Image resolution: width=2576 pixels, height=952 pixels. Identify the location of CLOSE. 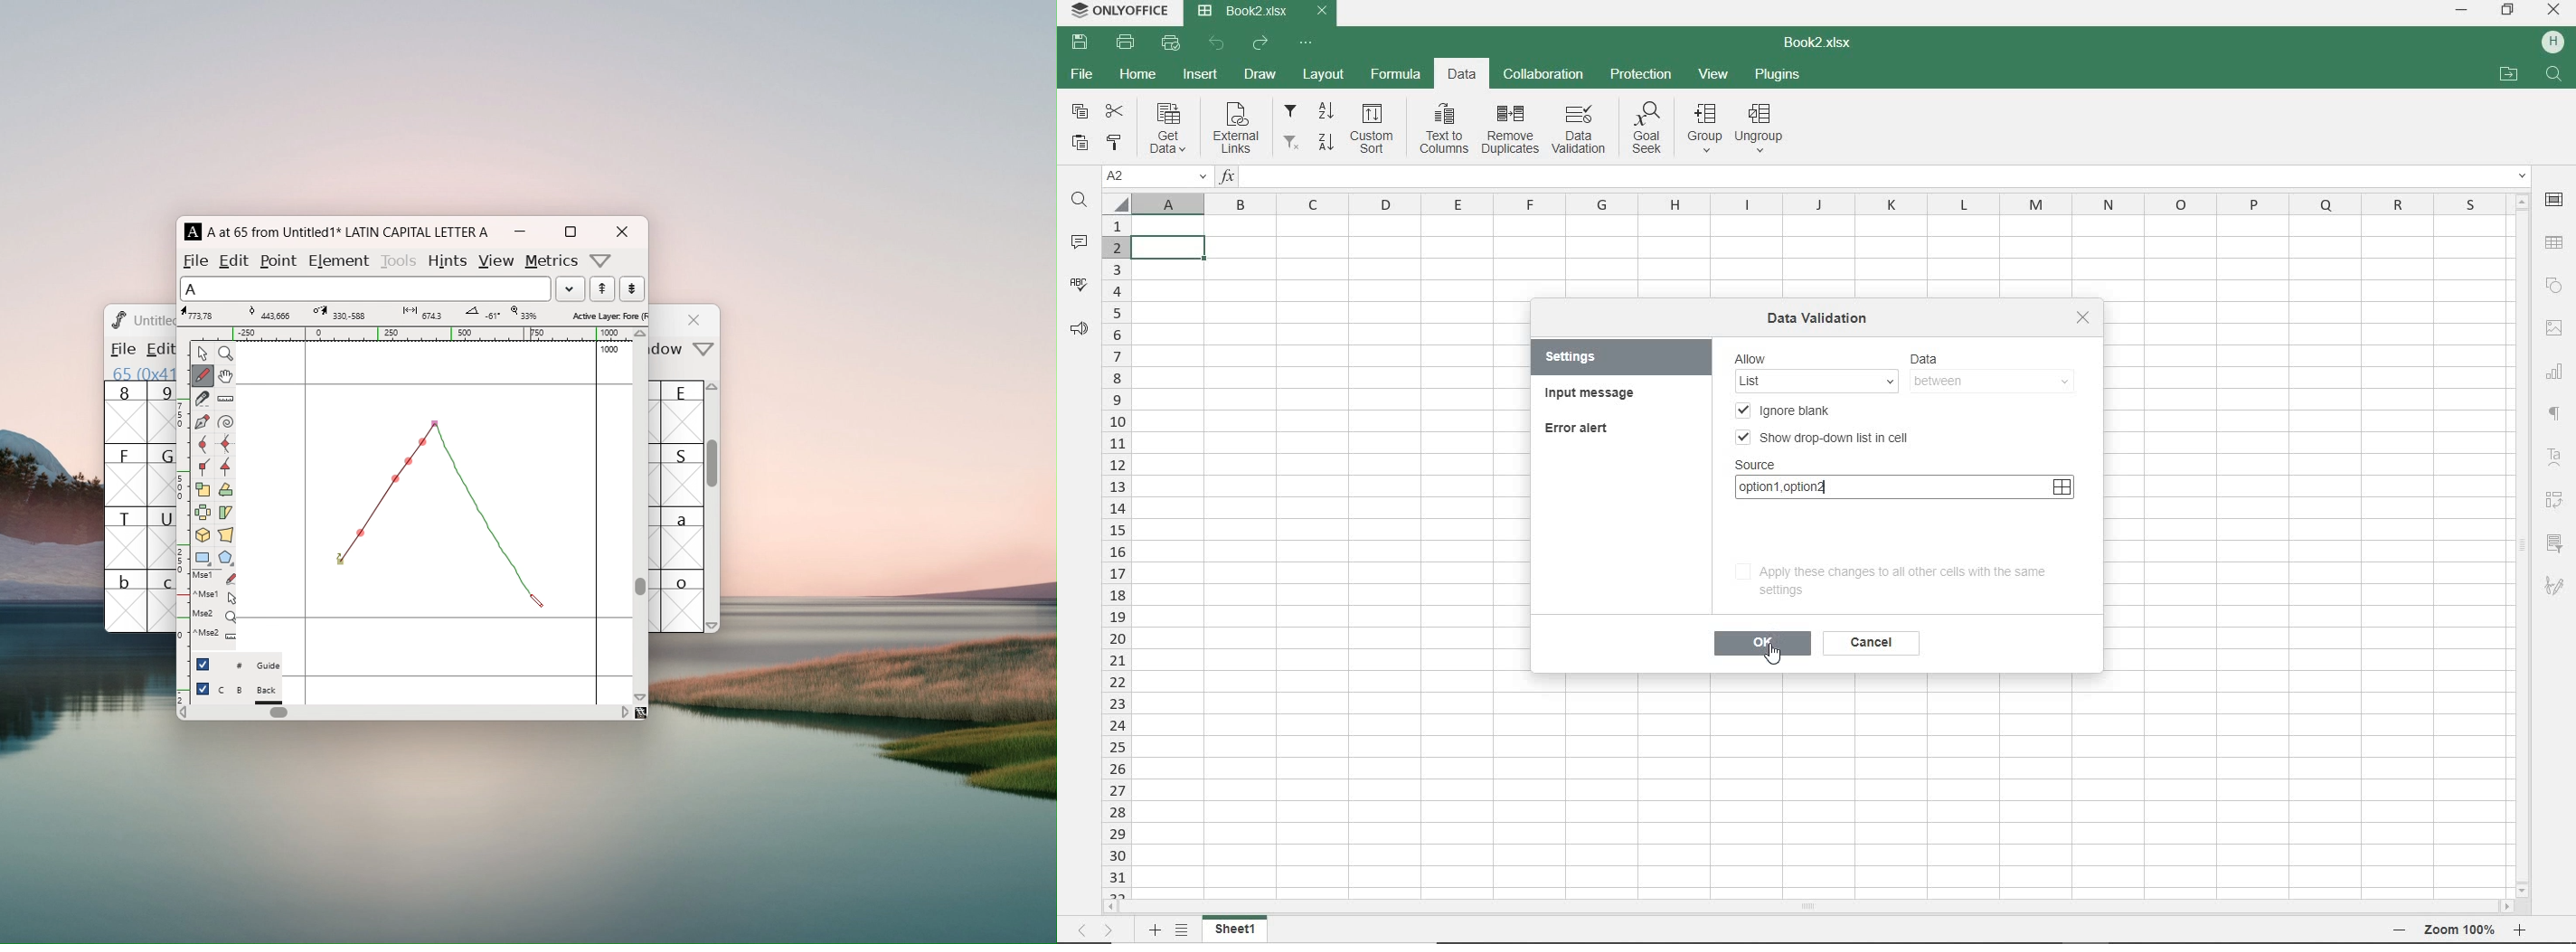
(2552, 11).